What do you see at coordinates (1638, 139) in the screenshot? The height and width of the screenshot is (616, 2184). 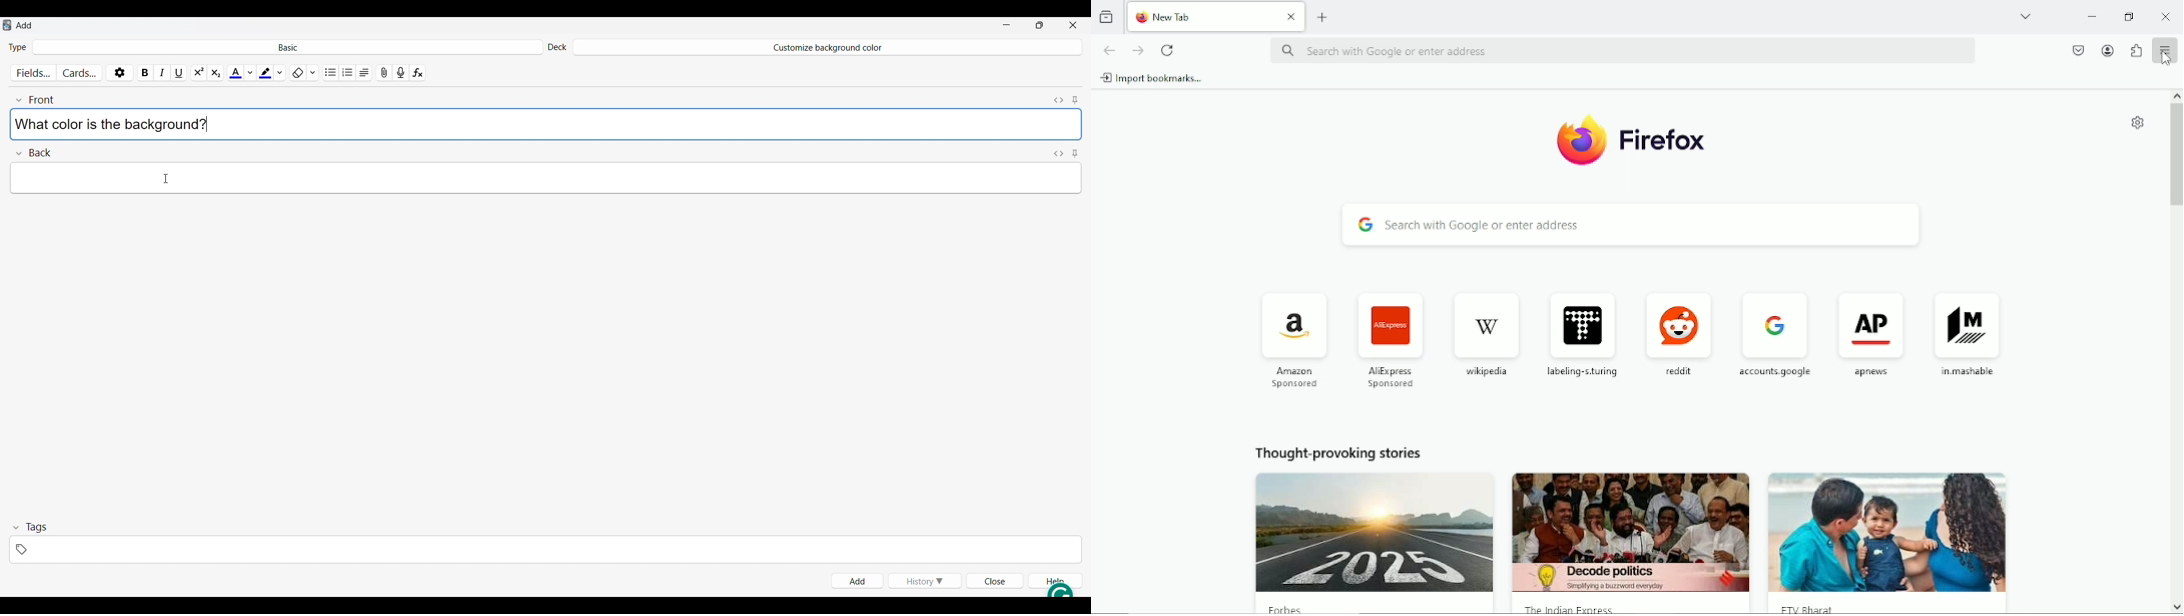 I see `firefox` at bounding box center [1638, 139].